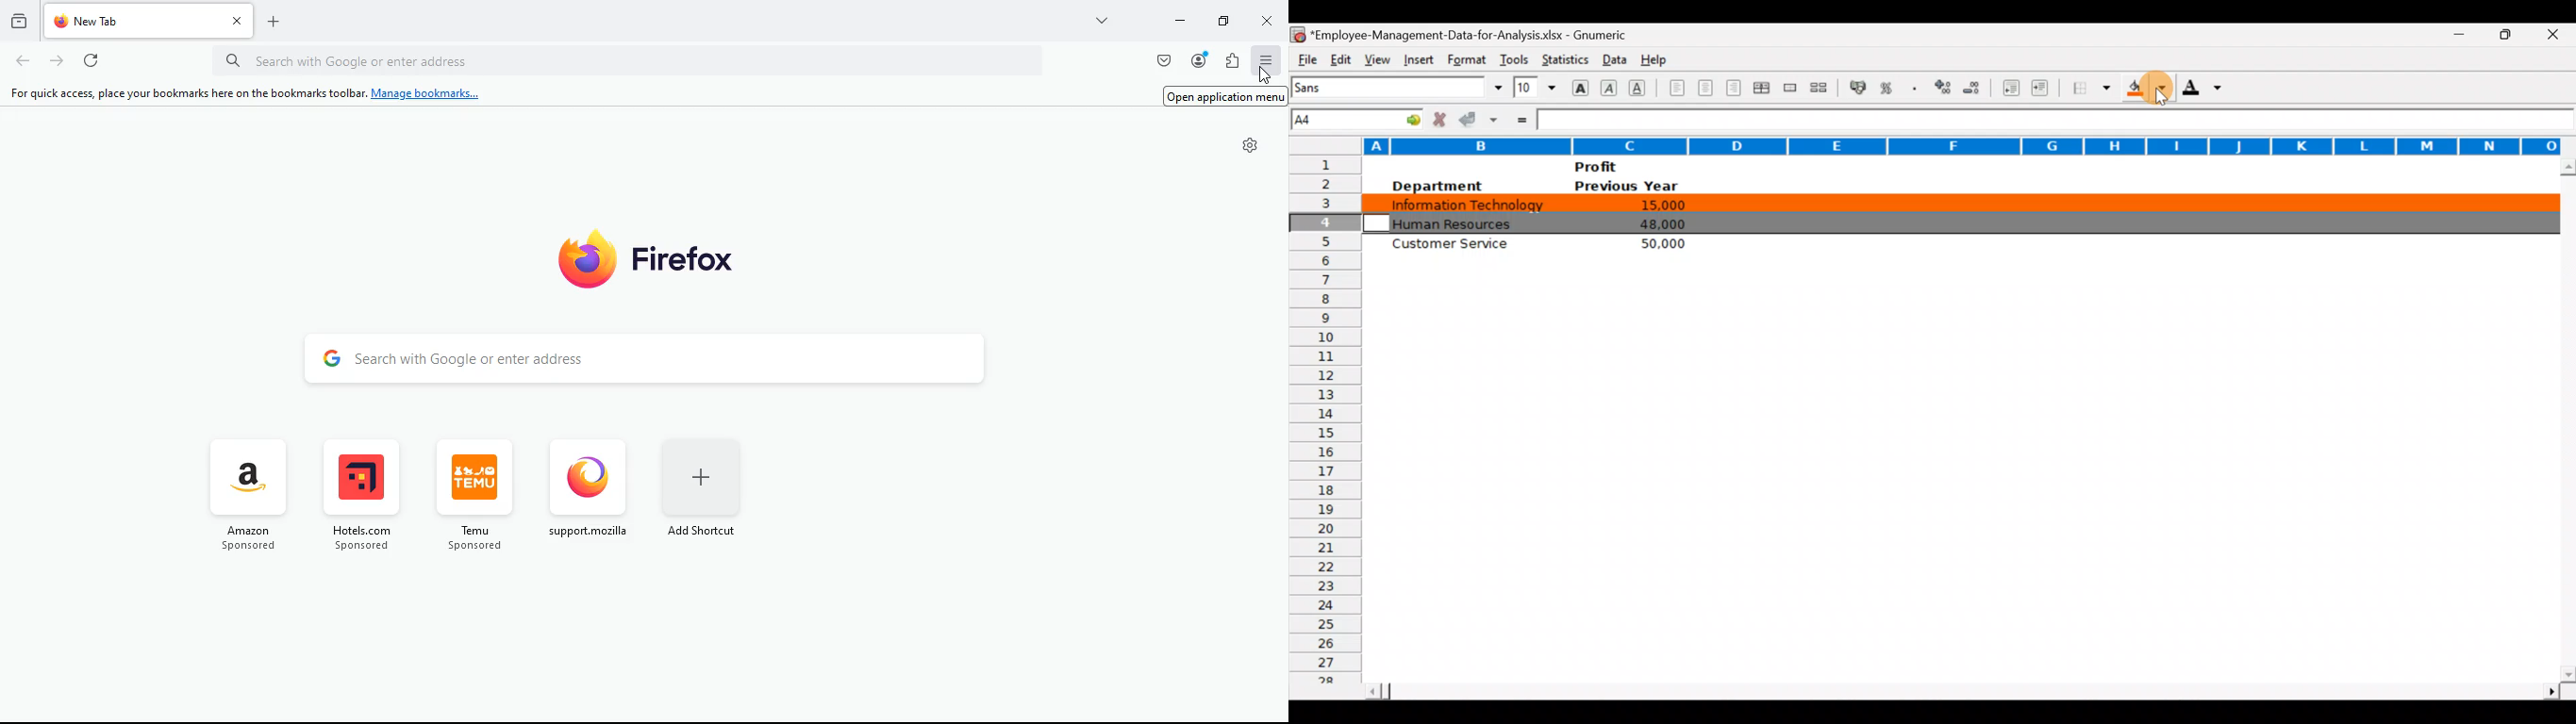  I want to click on Department, so click(1436, 186).